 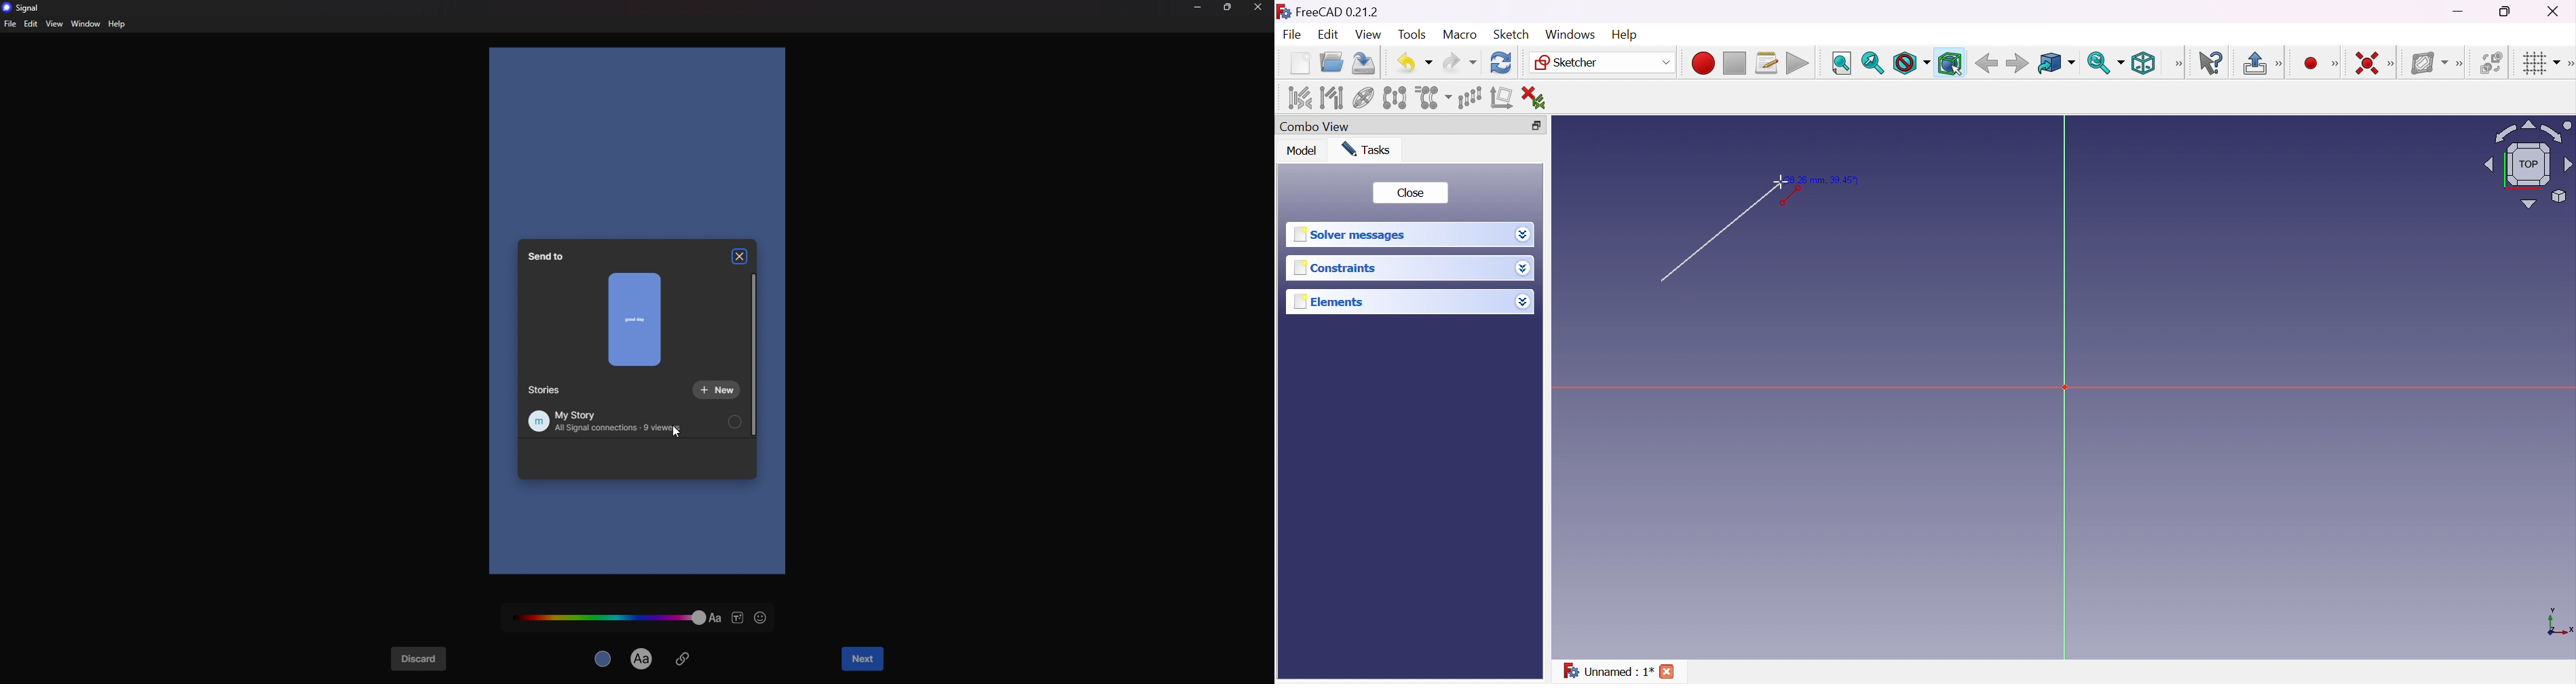 I want to click on Sync view, so click(x=2106, y=62).